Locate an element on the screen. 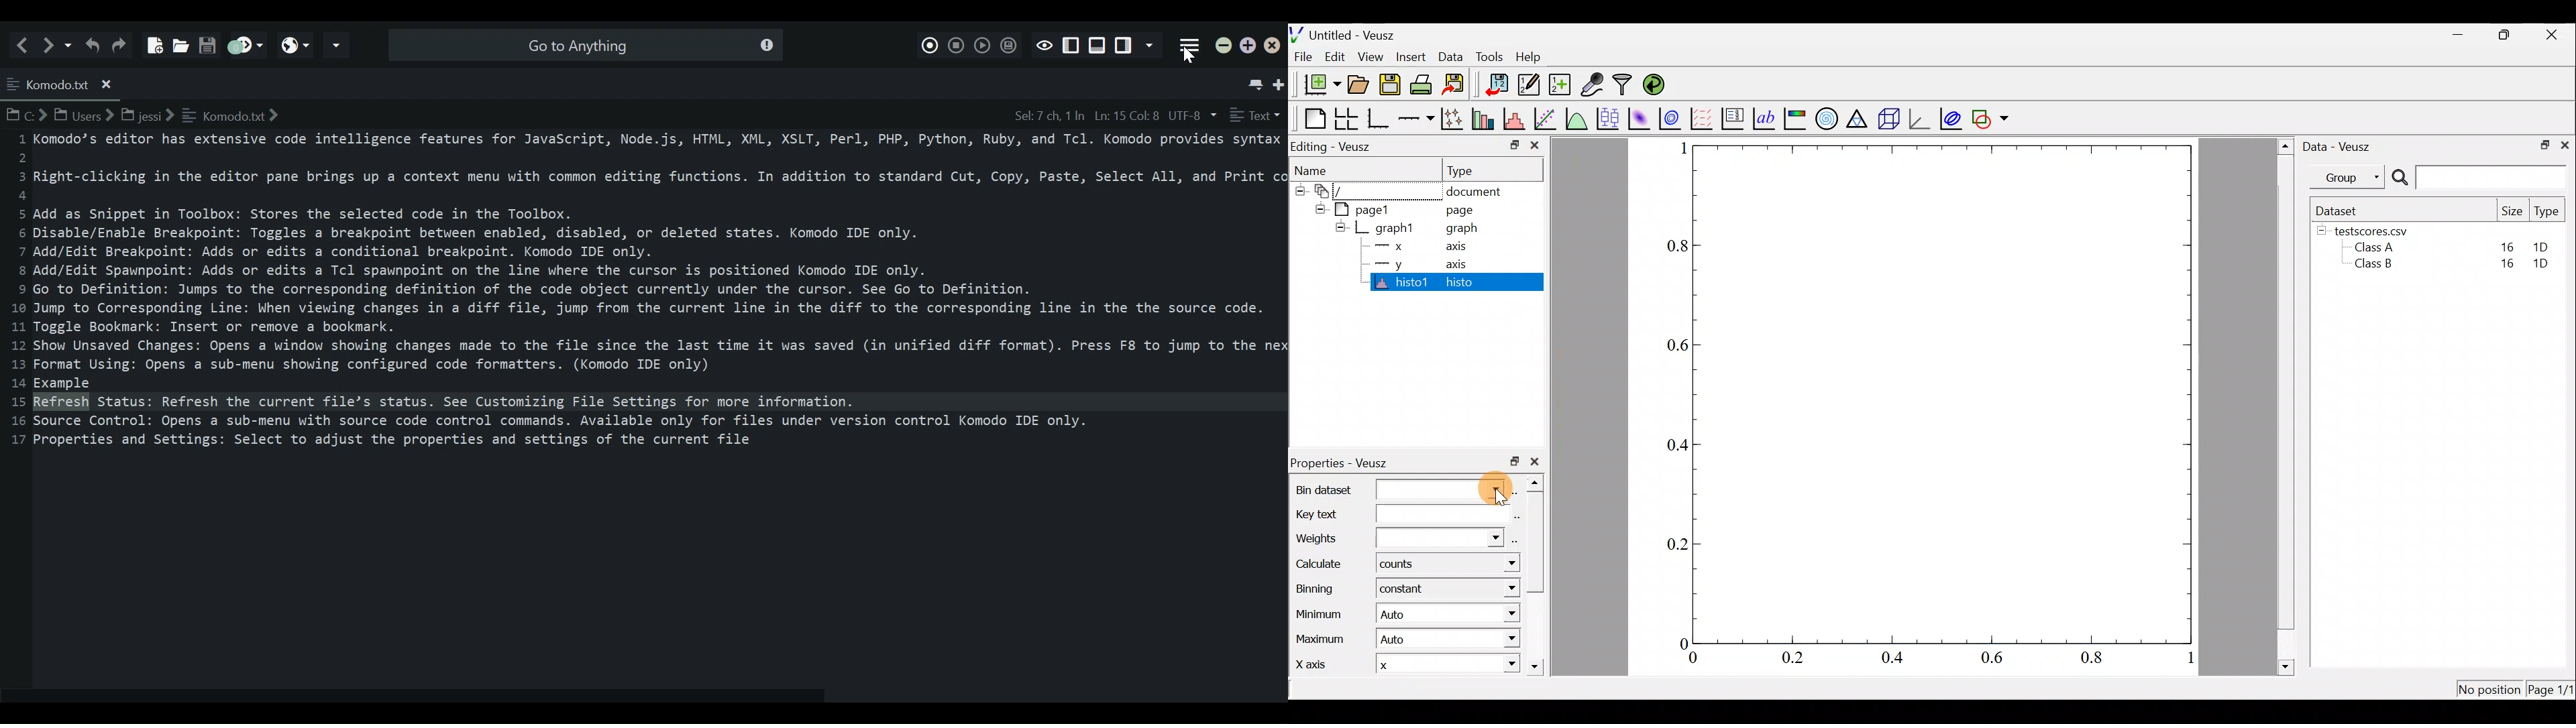 Image resolution: width=2576 pixels, height=728 pixels. Calculate is located at coordinates (1499, 566).